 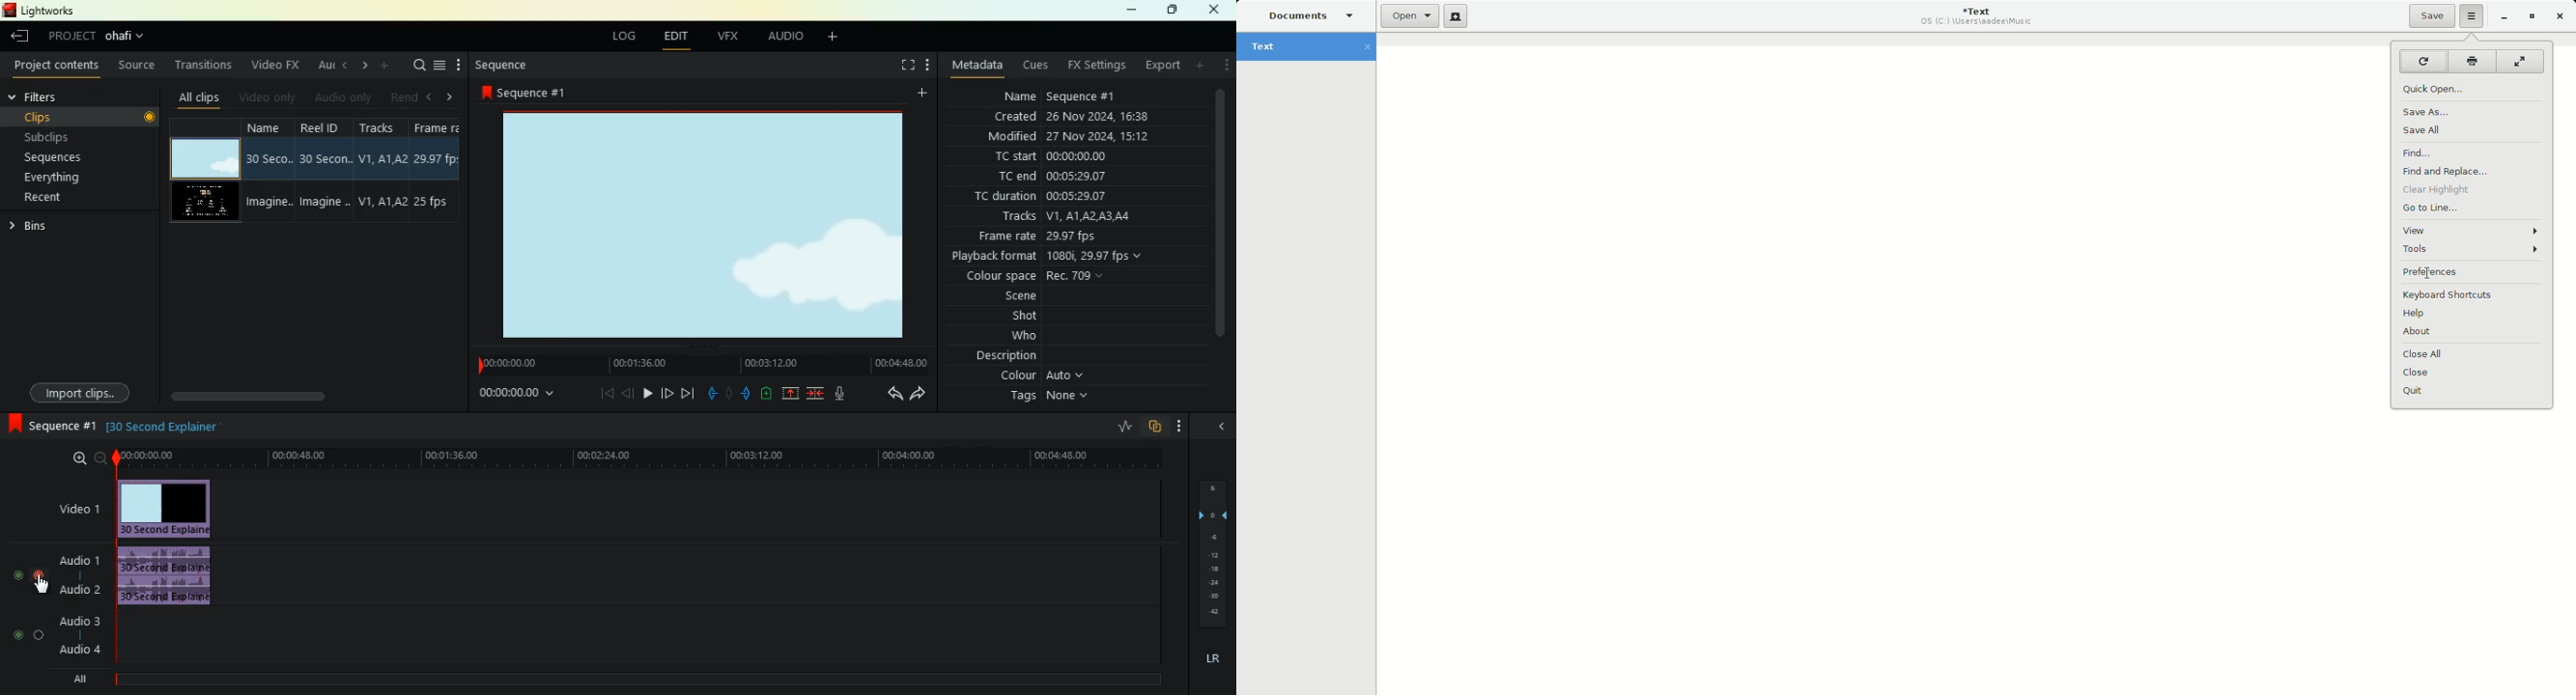 What do you see at coordinates (898, 64) in the screenshot?
I see `fullscreen` at bounding box center [898, 64].